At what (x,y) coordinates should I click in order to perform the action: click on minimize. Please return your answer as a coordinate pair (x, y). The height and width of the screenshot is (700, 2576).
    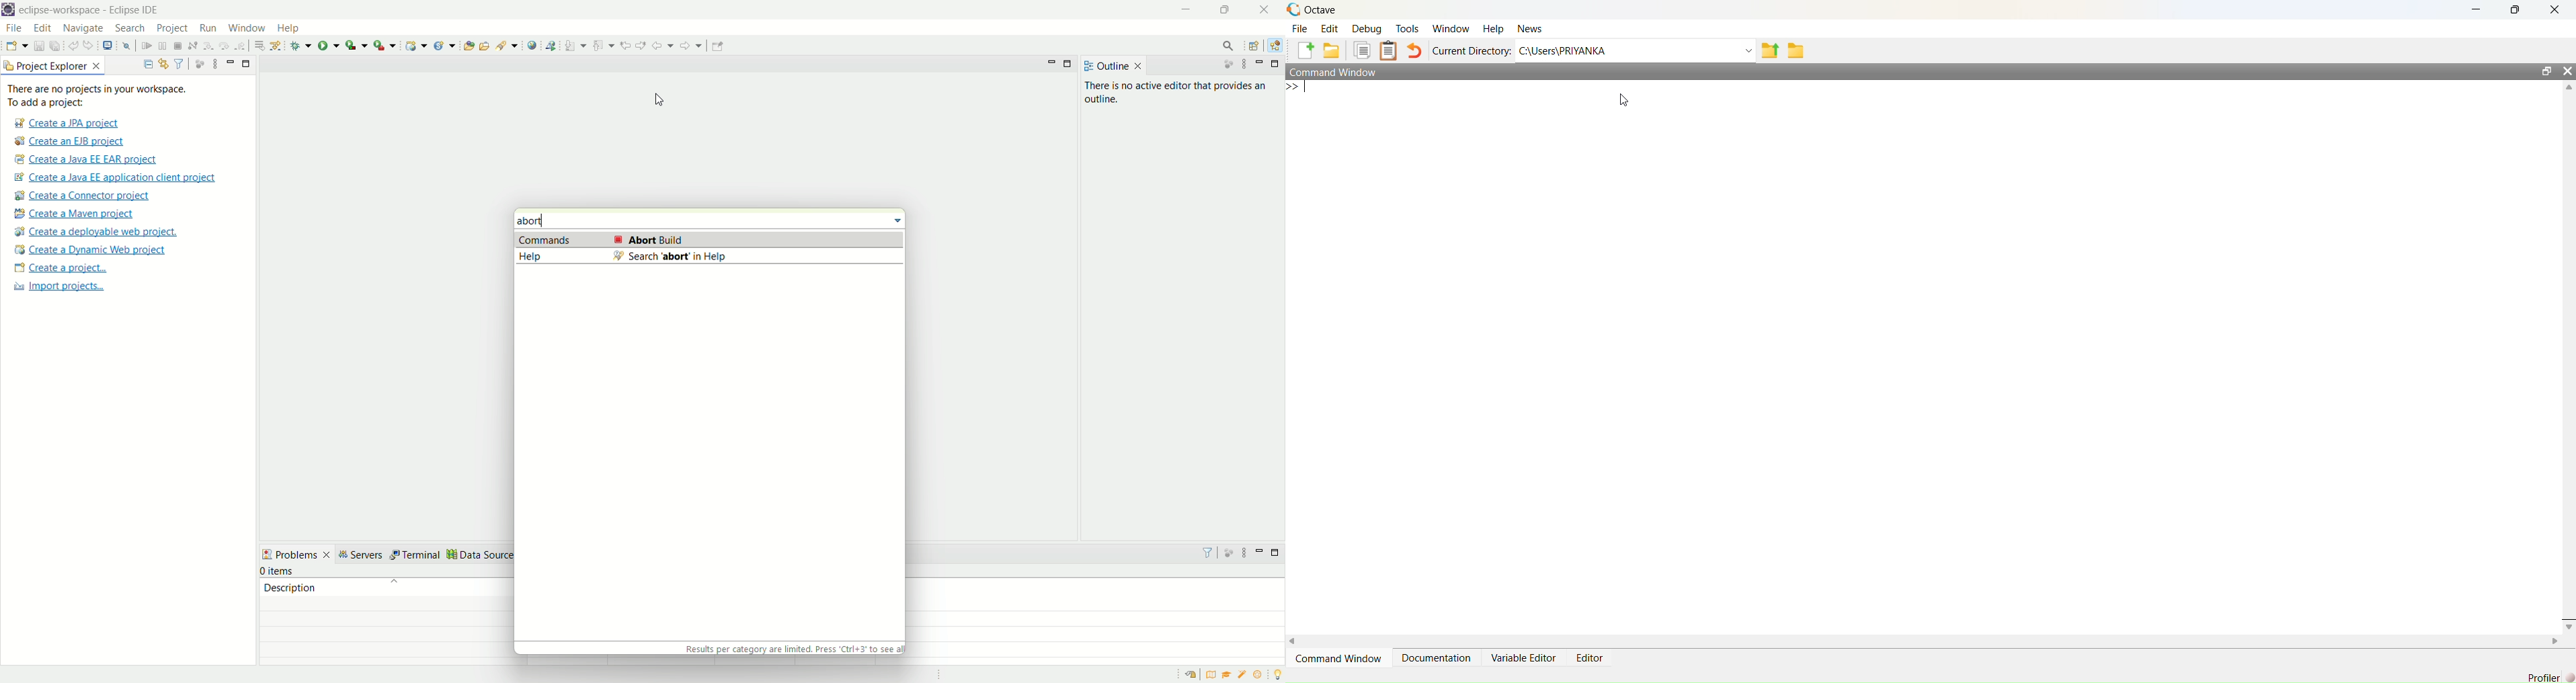
    Looking at the image, I should click on (1259, 552).